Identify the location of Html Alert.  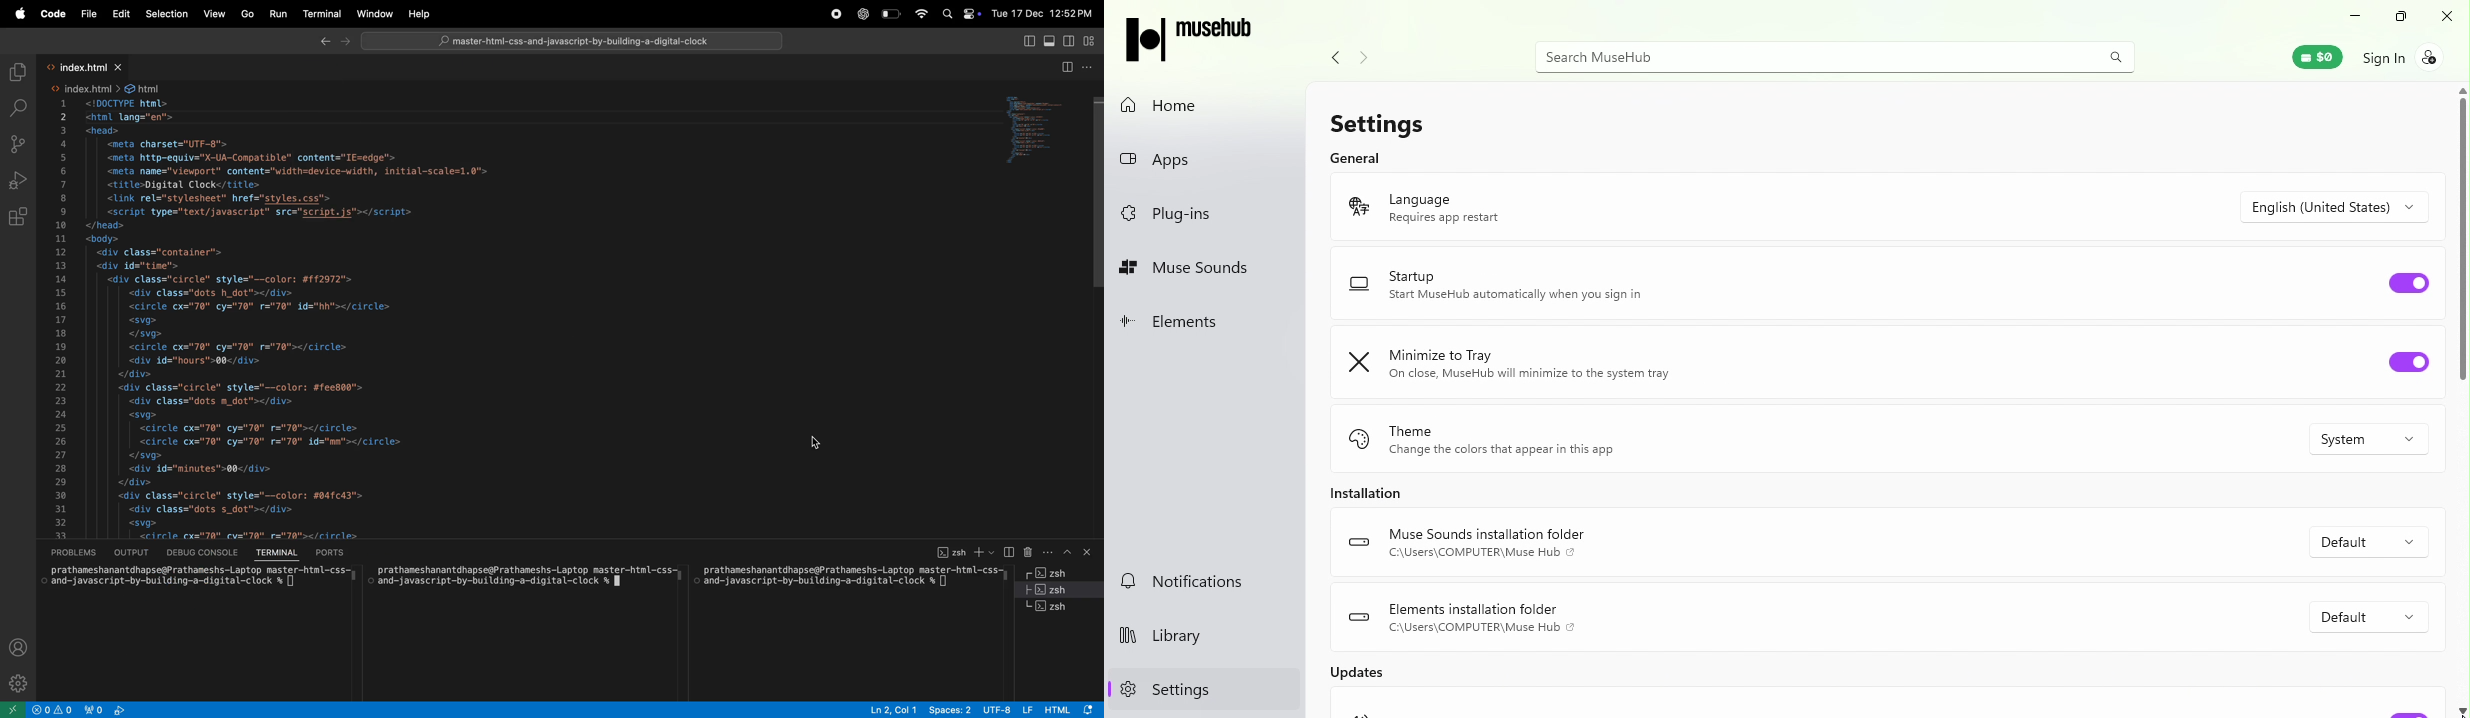
(1073, 709).